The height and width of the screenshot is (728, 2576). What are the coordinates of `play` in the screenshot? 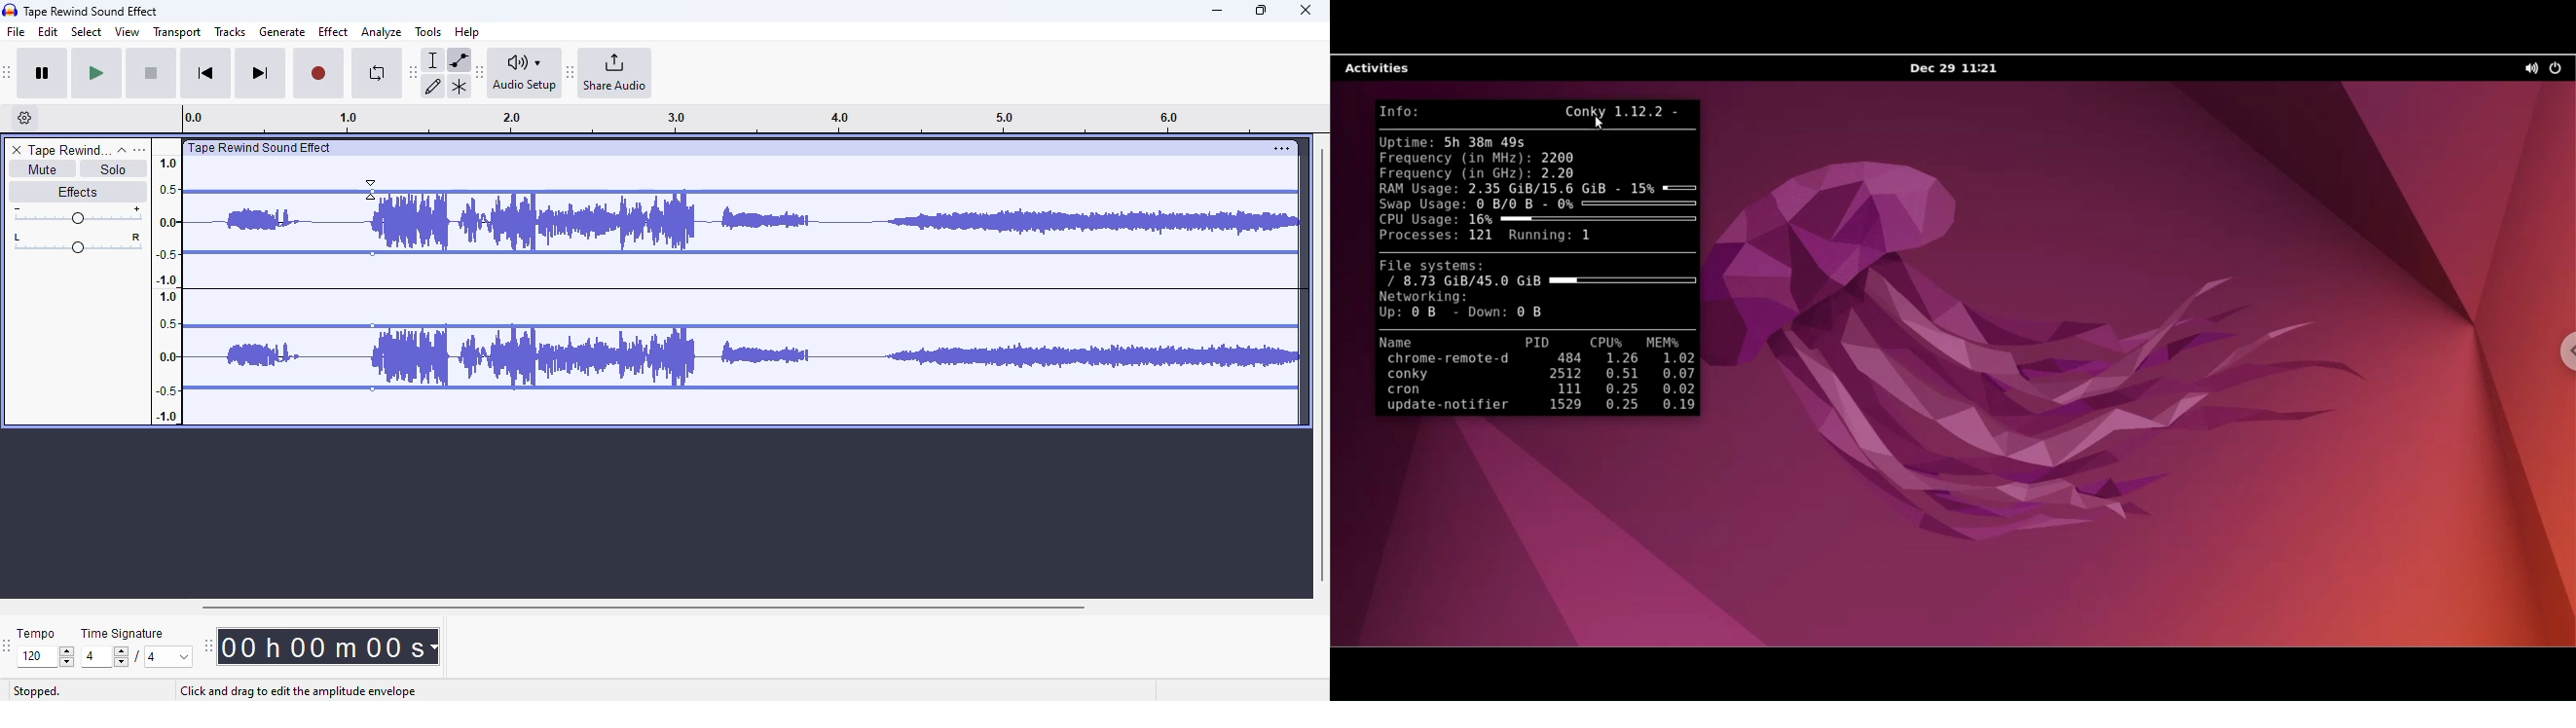 It's located at (96, 74).